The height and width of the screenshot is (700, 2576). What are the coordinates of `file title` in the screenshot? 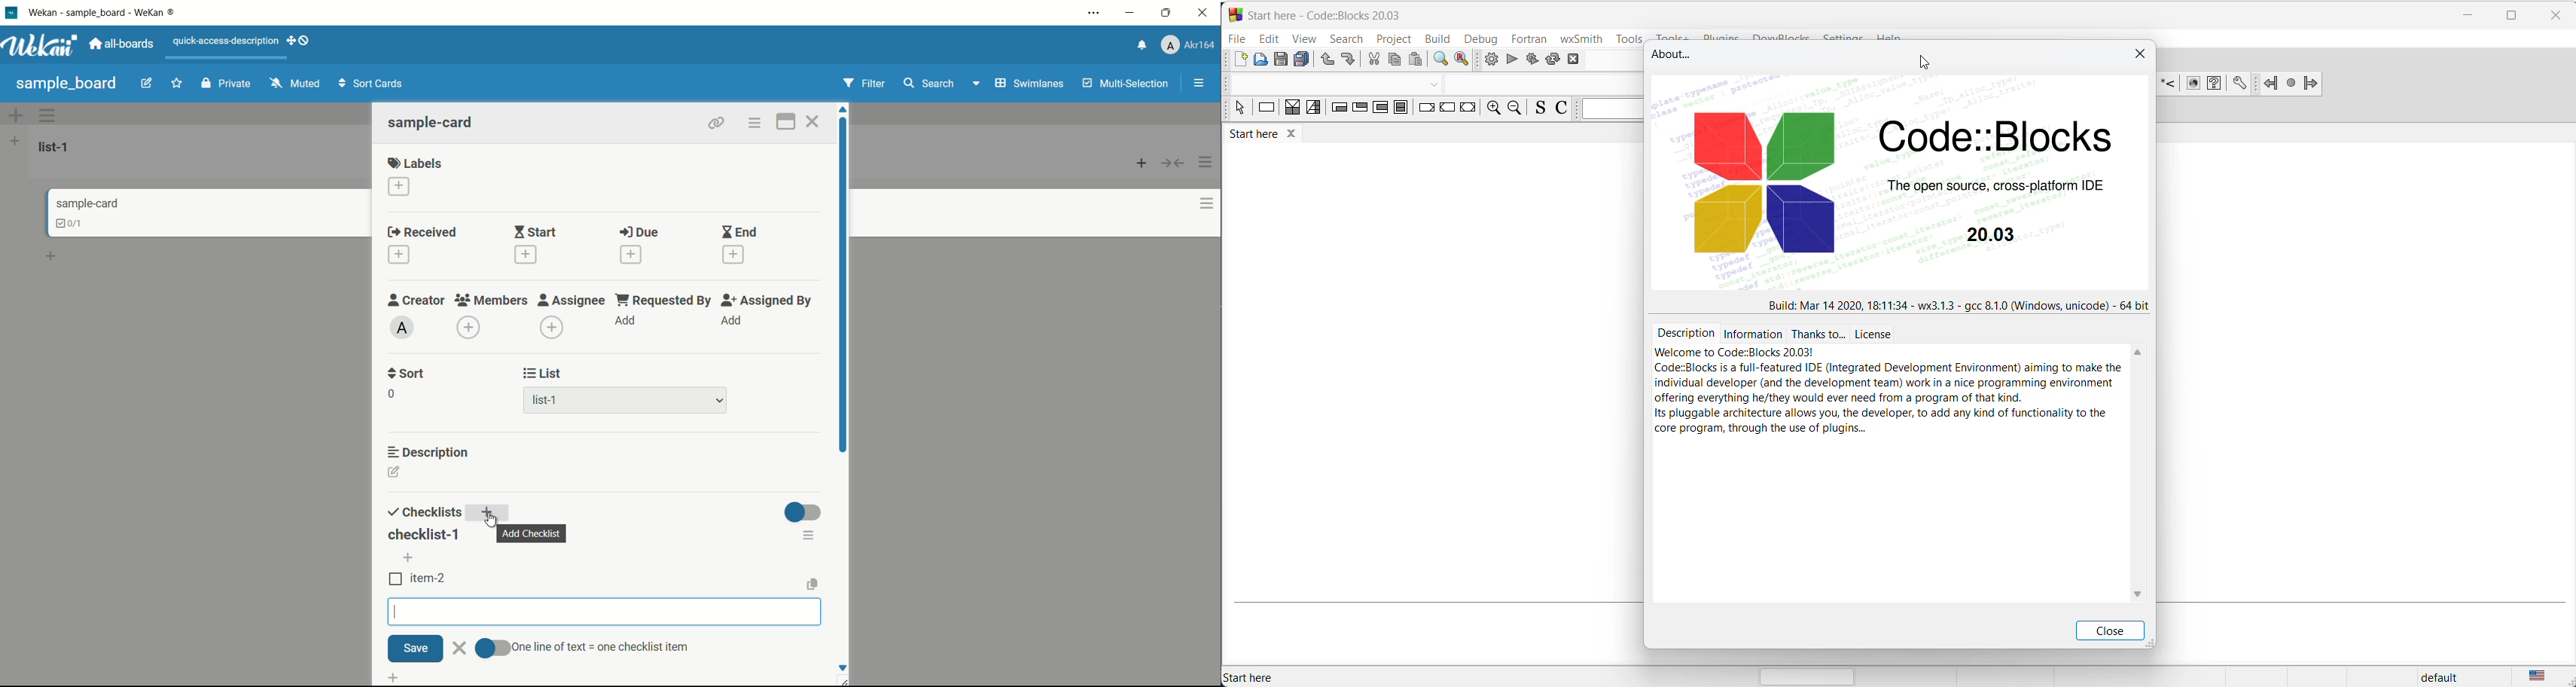 It's located at (1322, 14).